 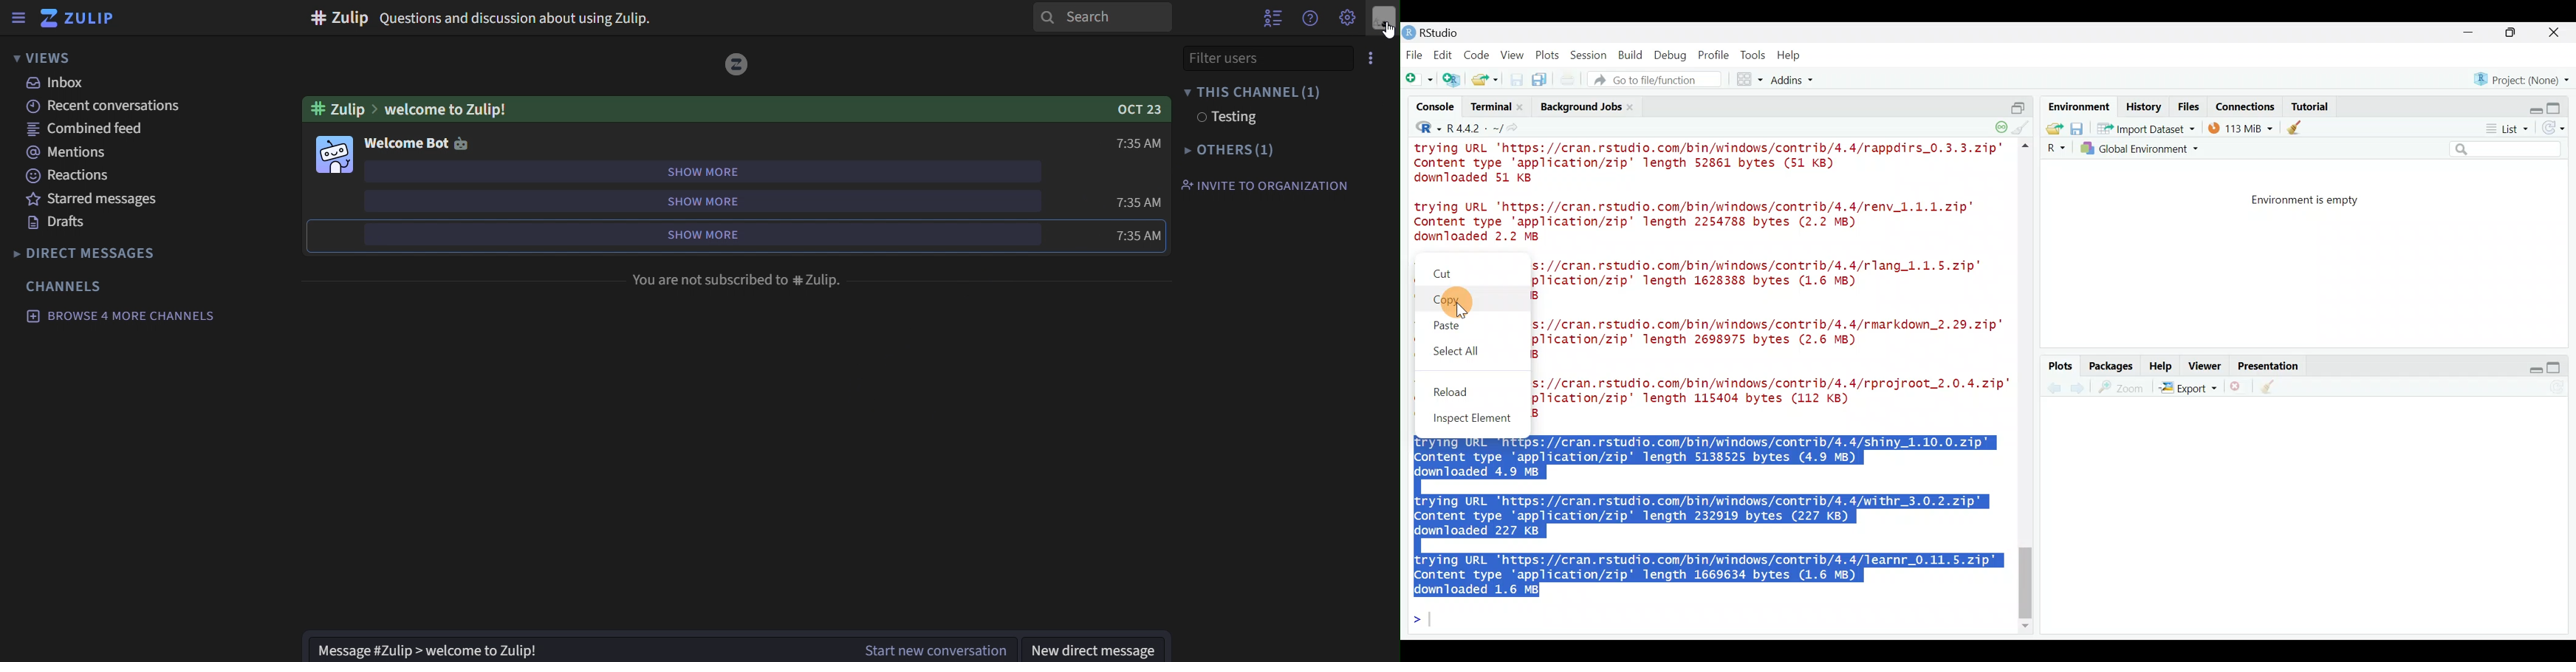 What do you see at coordinates (1449, 272) in the screenshot?
I see `Cut` at bounding box center [1449, 272].